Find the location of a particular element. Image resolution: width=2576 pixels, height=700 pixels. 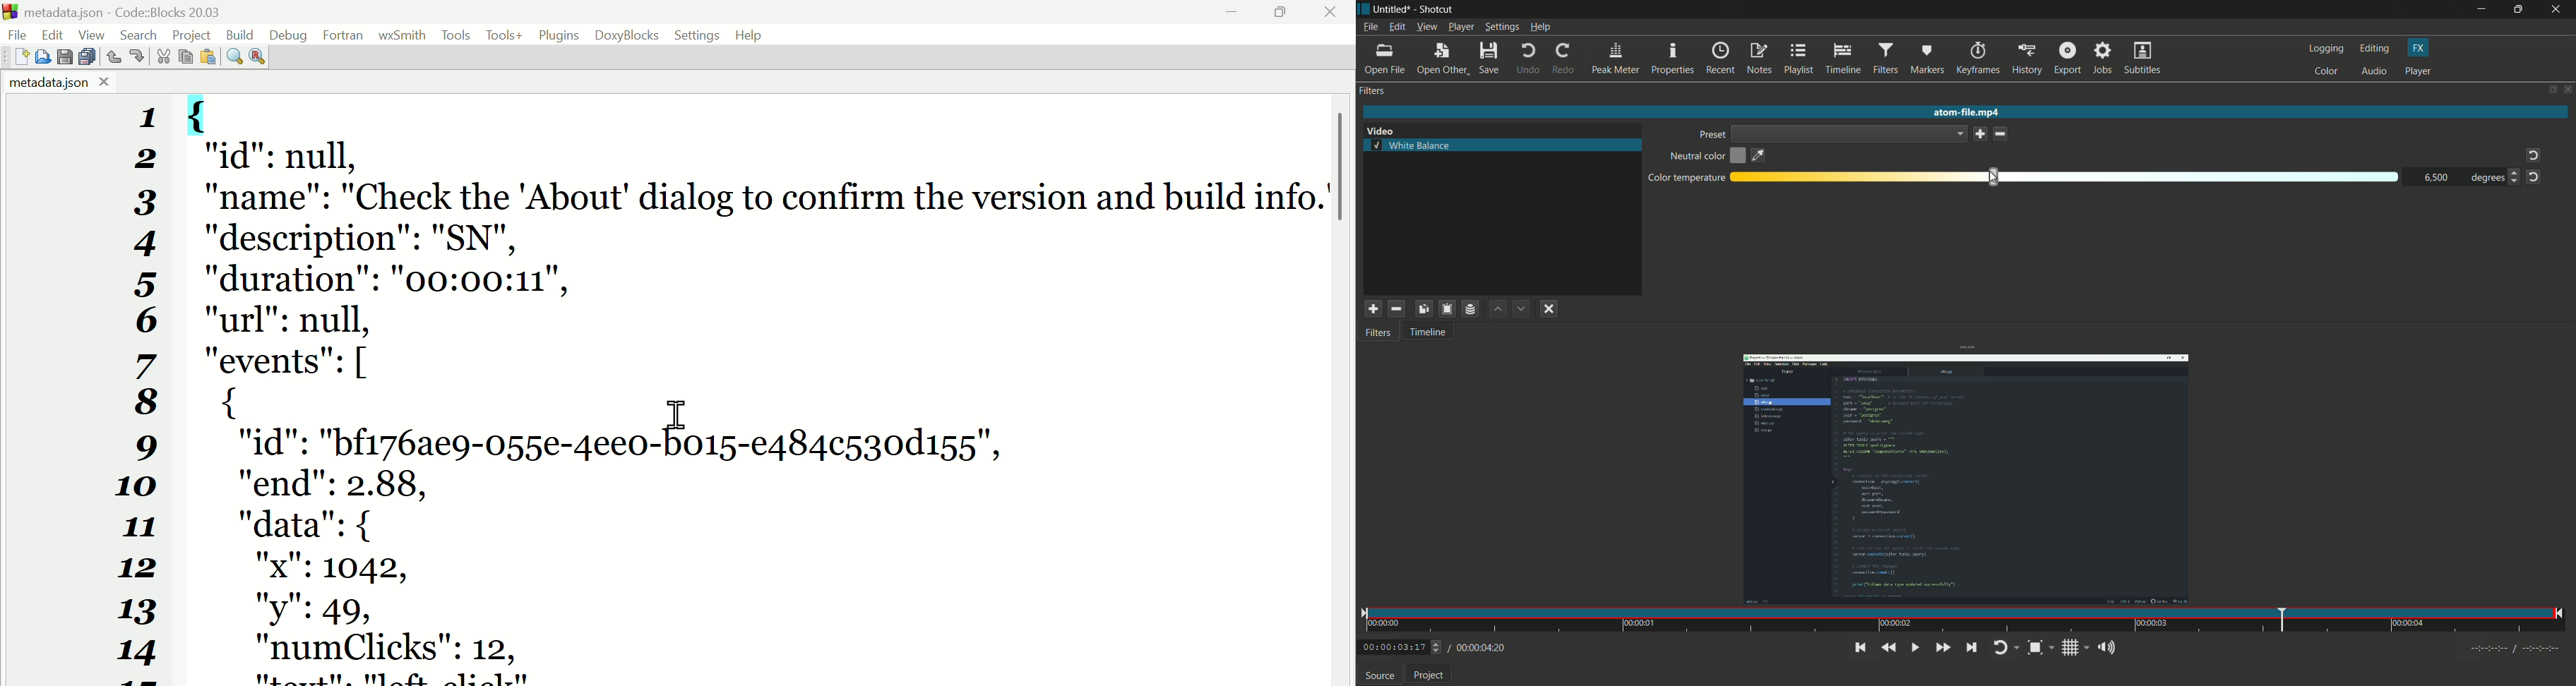

Redo is located at coordinates (136, 55).